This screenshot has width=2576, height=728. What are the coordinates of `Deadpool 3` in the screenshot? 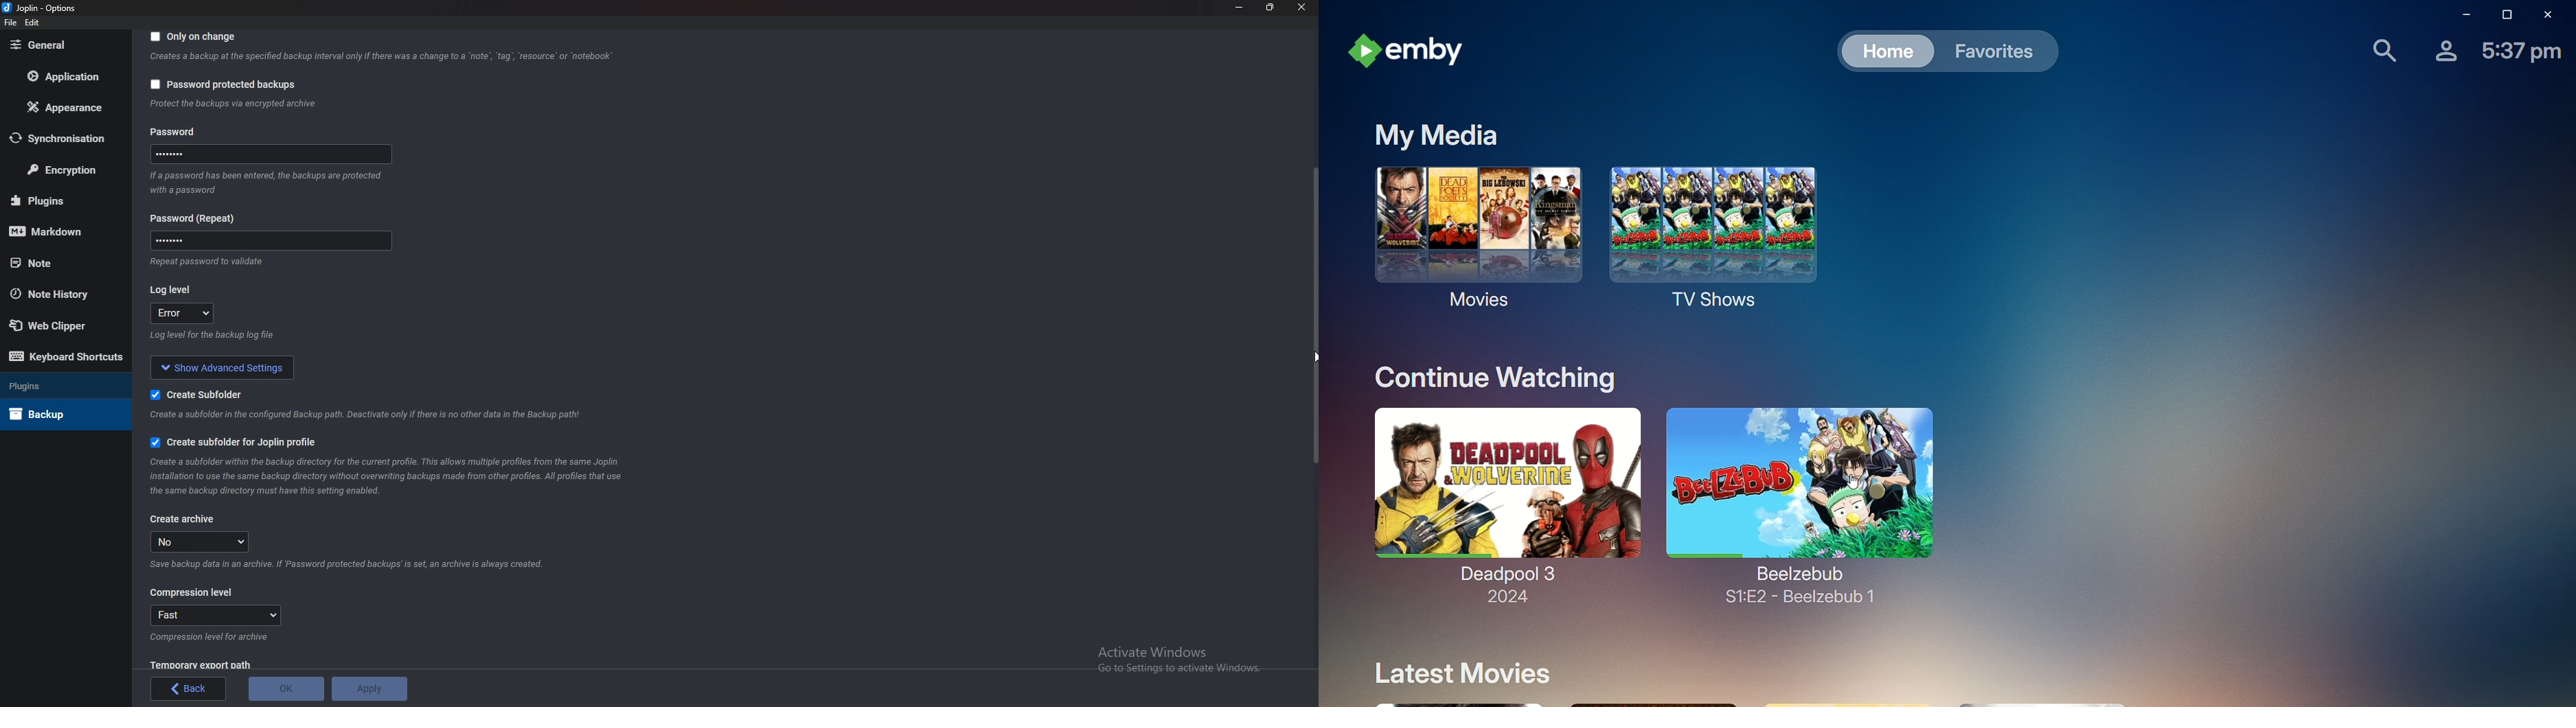 It's located at (1506, 492).